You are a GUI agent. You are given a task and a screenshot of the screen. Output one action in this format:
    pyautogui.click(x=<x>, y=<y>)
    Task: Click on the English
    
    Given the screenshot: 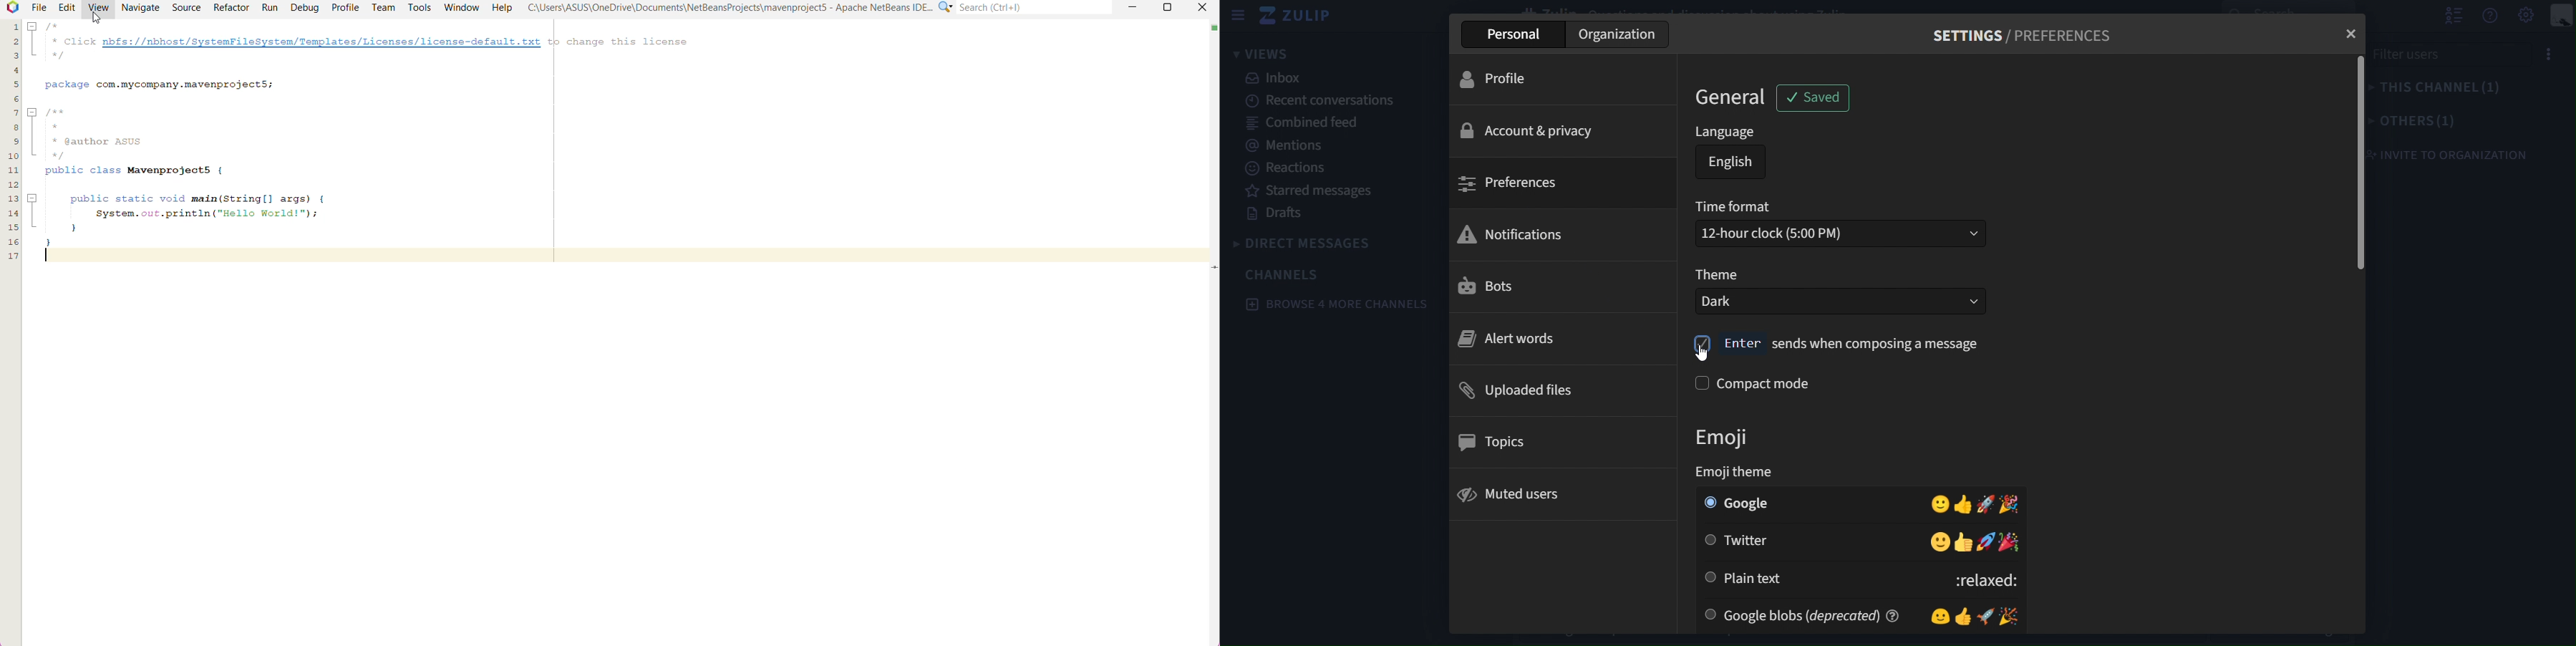 What is the action you would take?
    pyautogui.click(x=1731, y=162)
    